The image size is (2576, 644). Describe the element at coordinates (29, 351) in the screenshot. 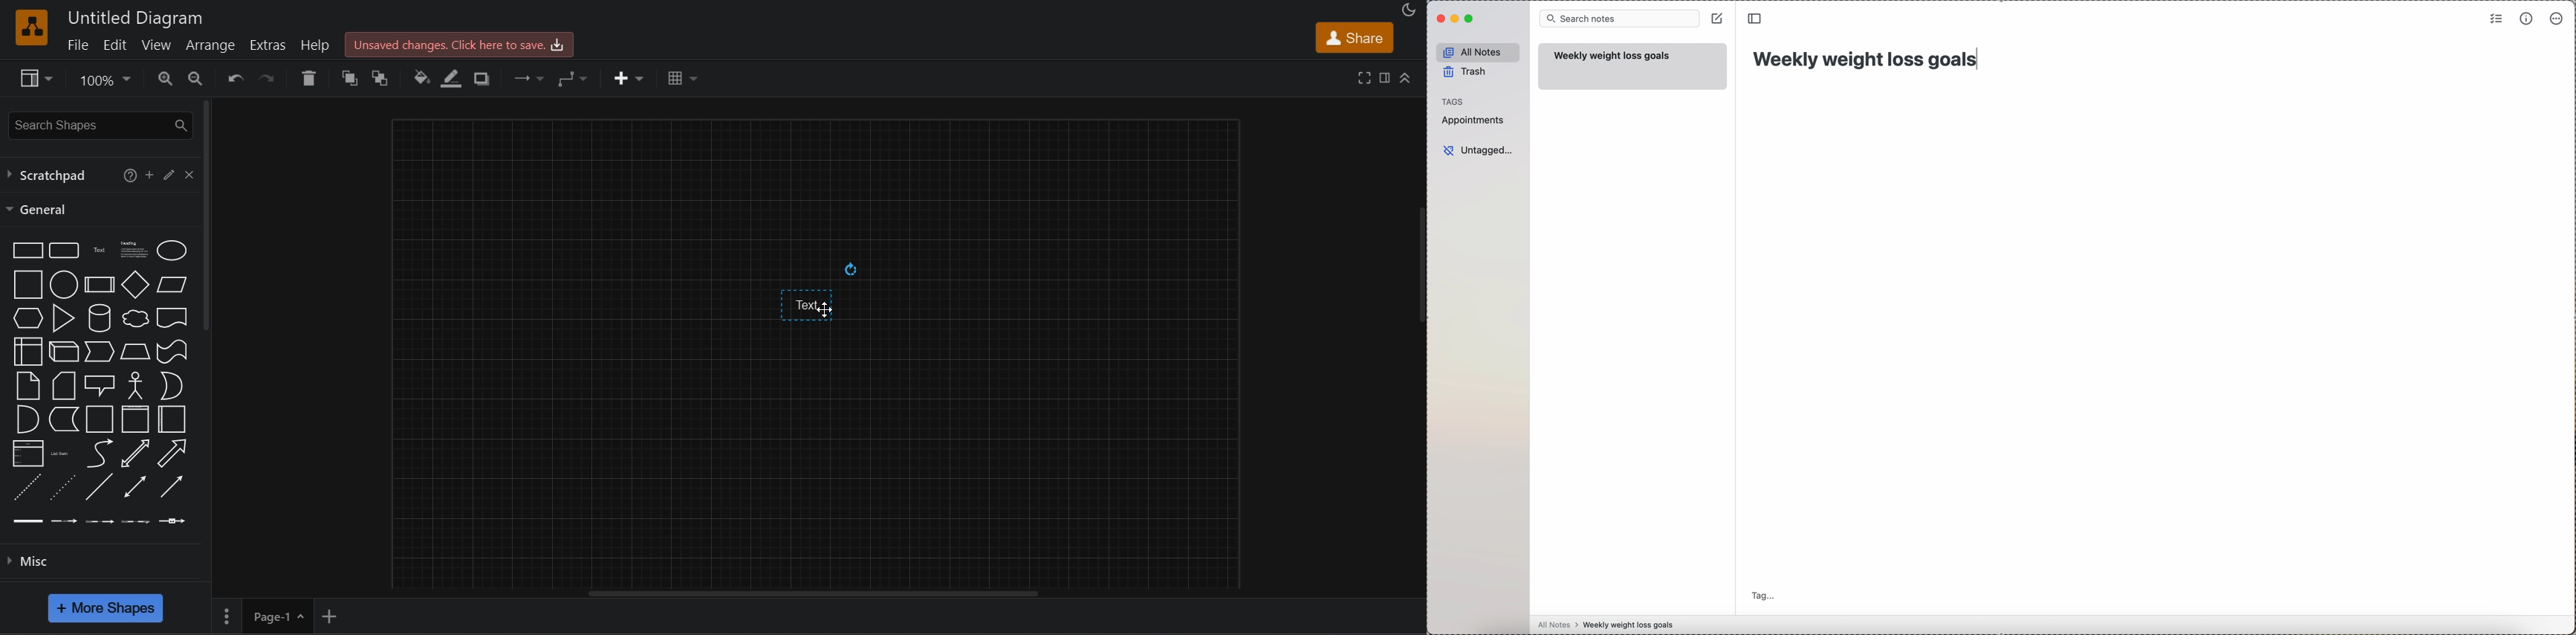

I see `Internal storage` at that location.